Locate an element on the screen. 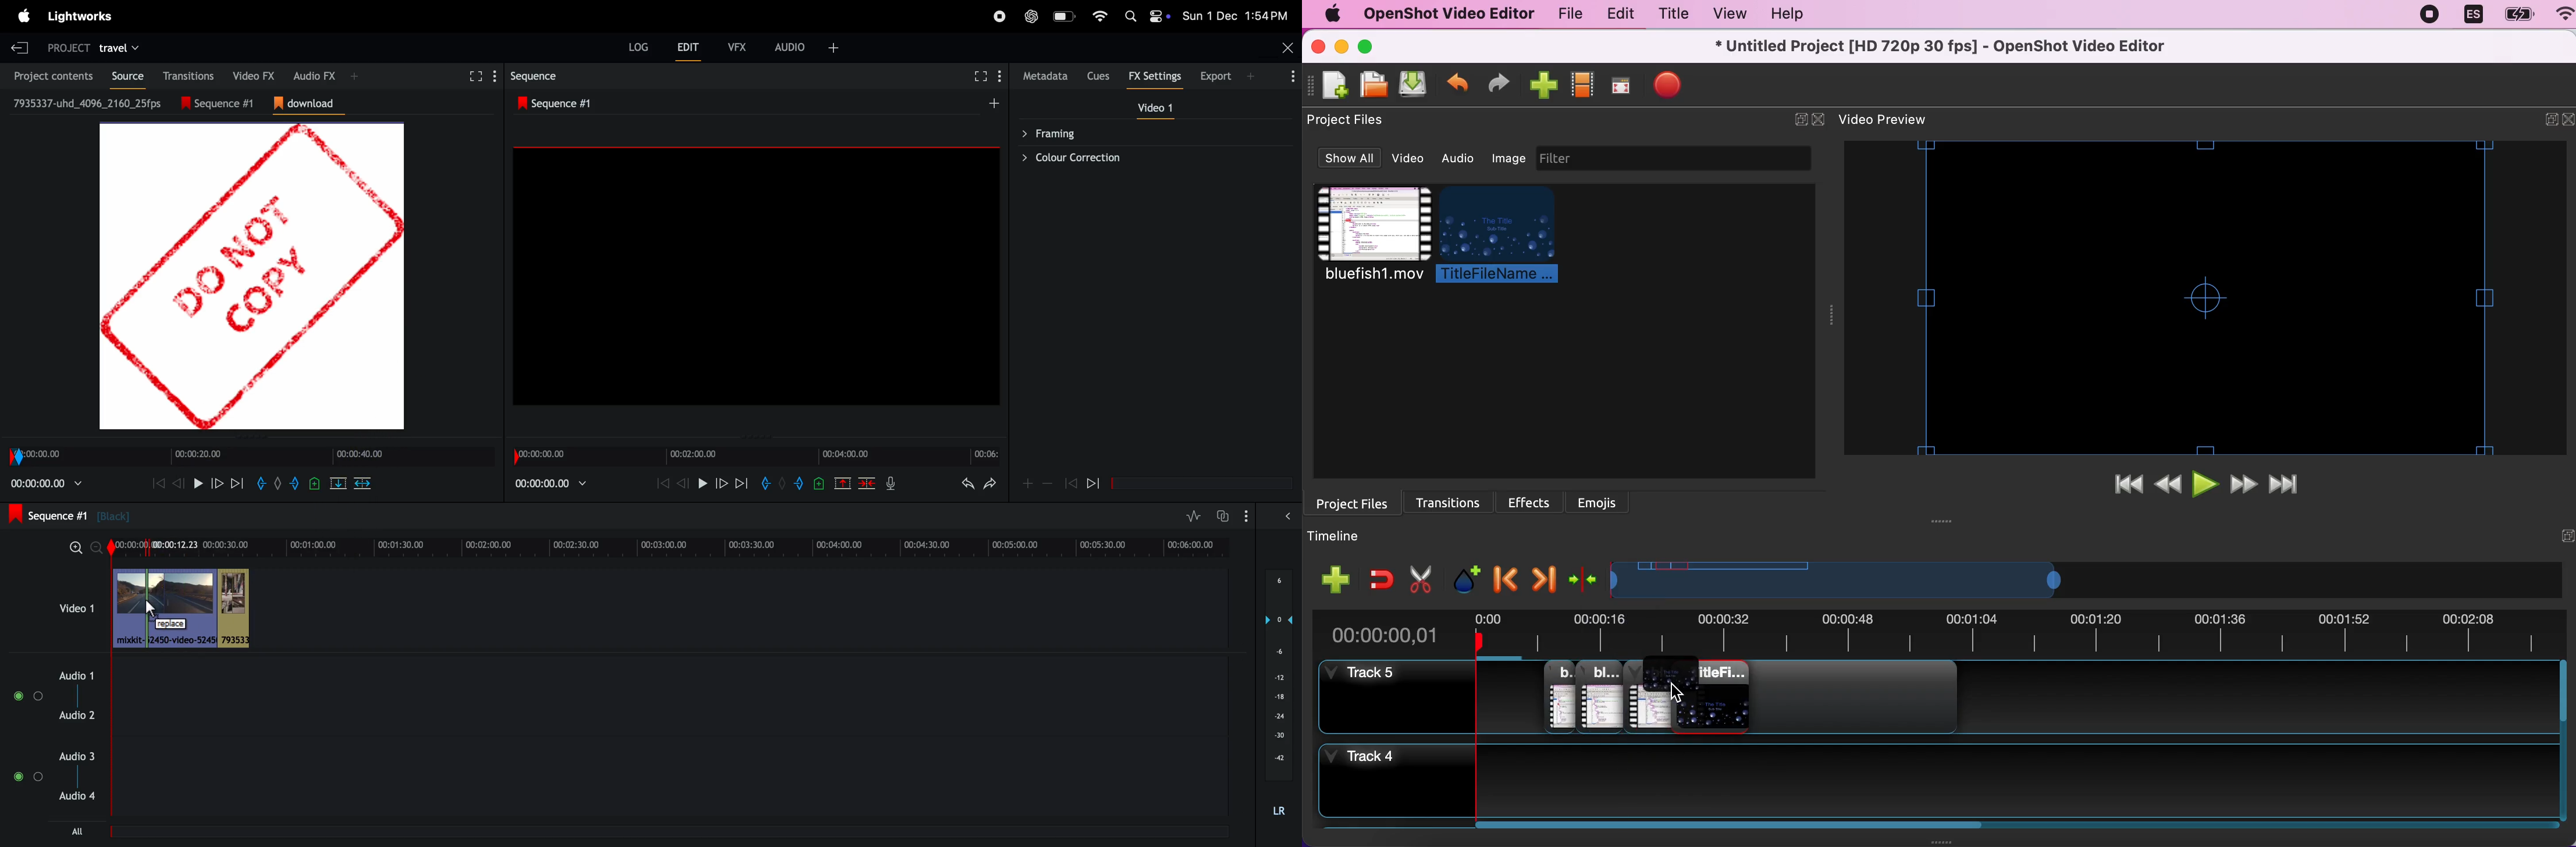 This screenshot has height=868, width=2576. add track is located at coordinates (1337, 579).